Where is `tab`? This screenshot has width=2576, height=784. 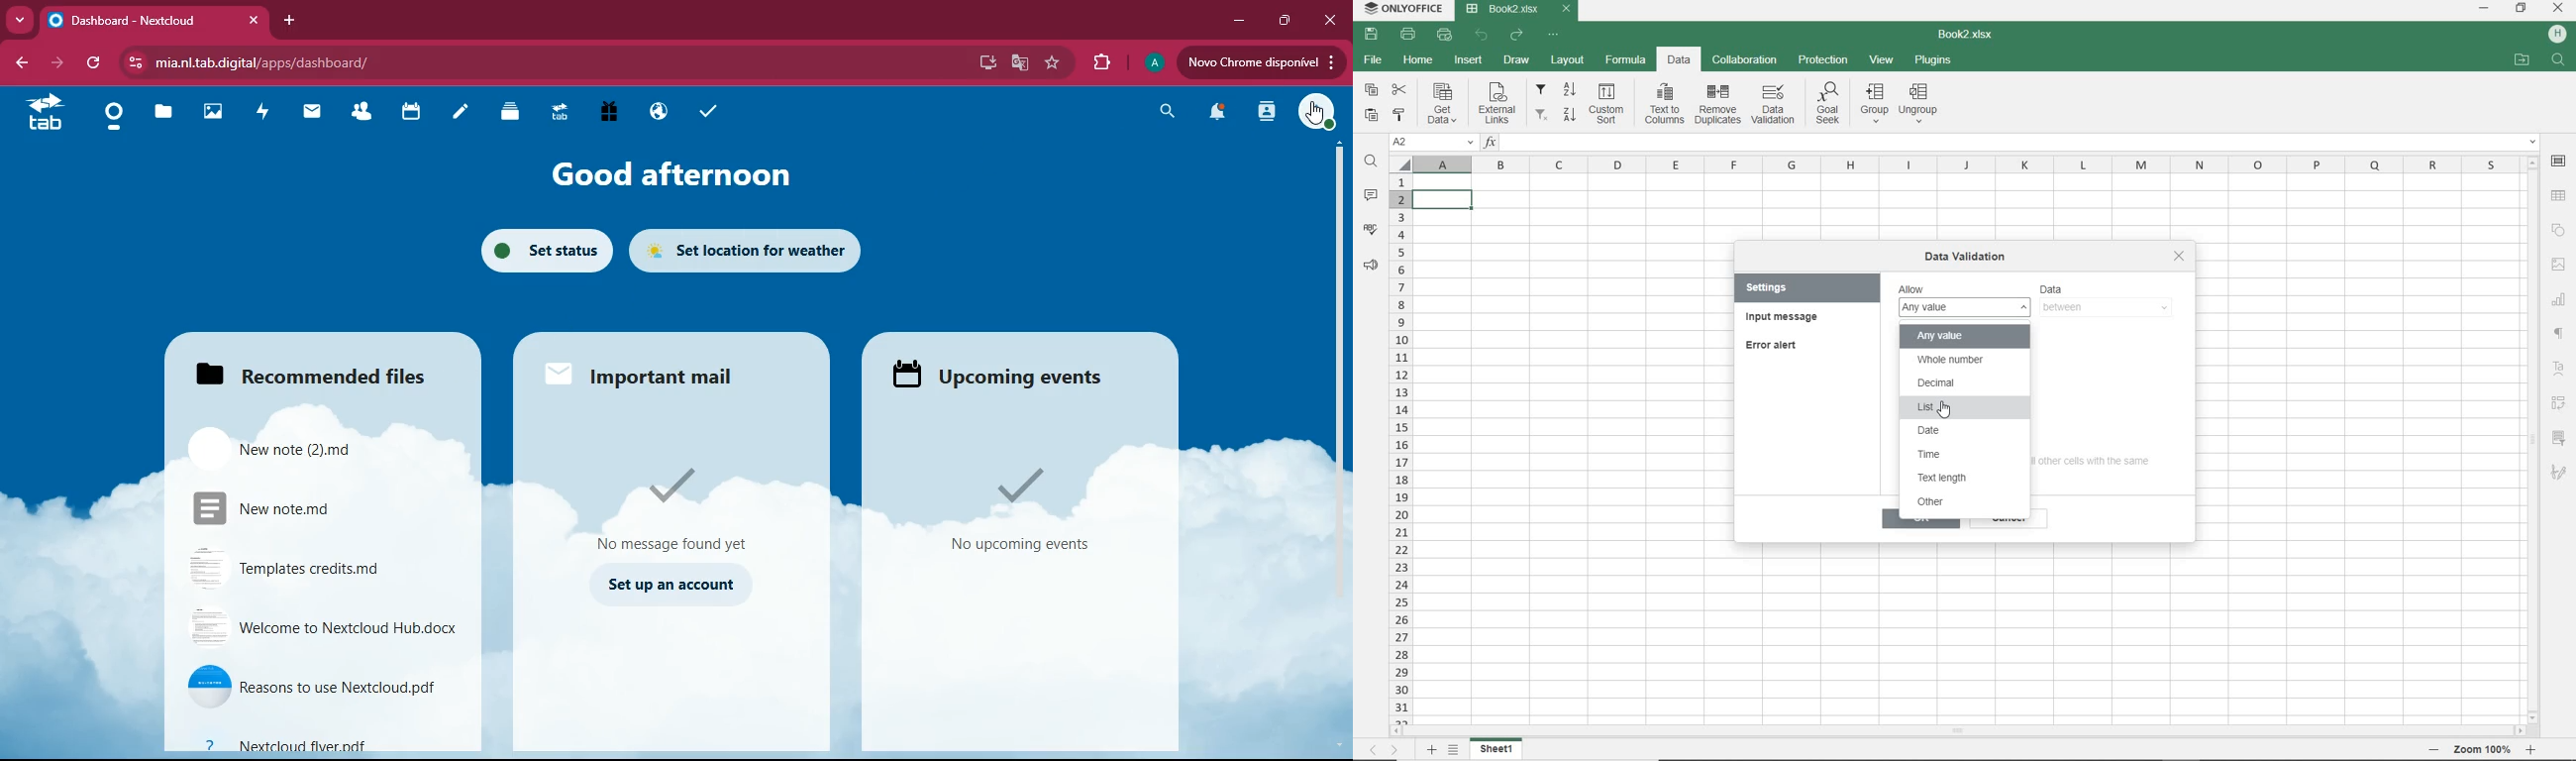 tab is located at coordinates (564, 115).